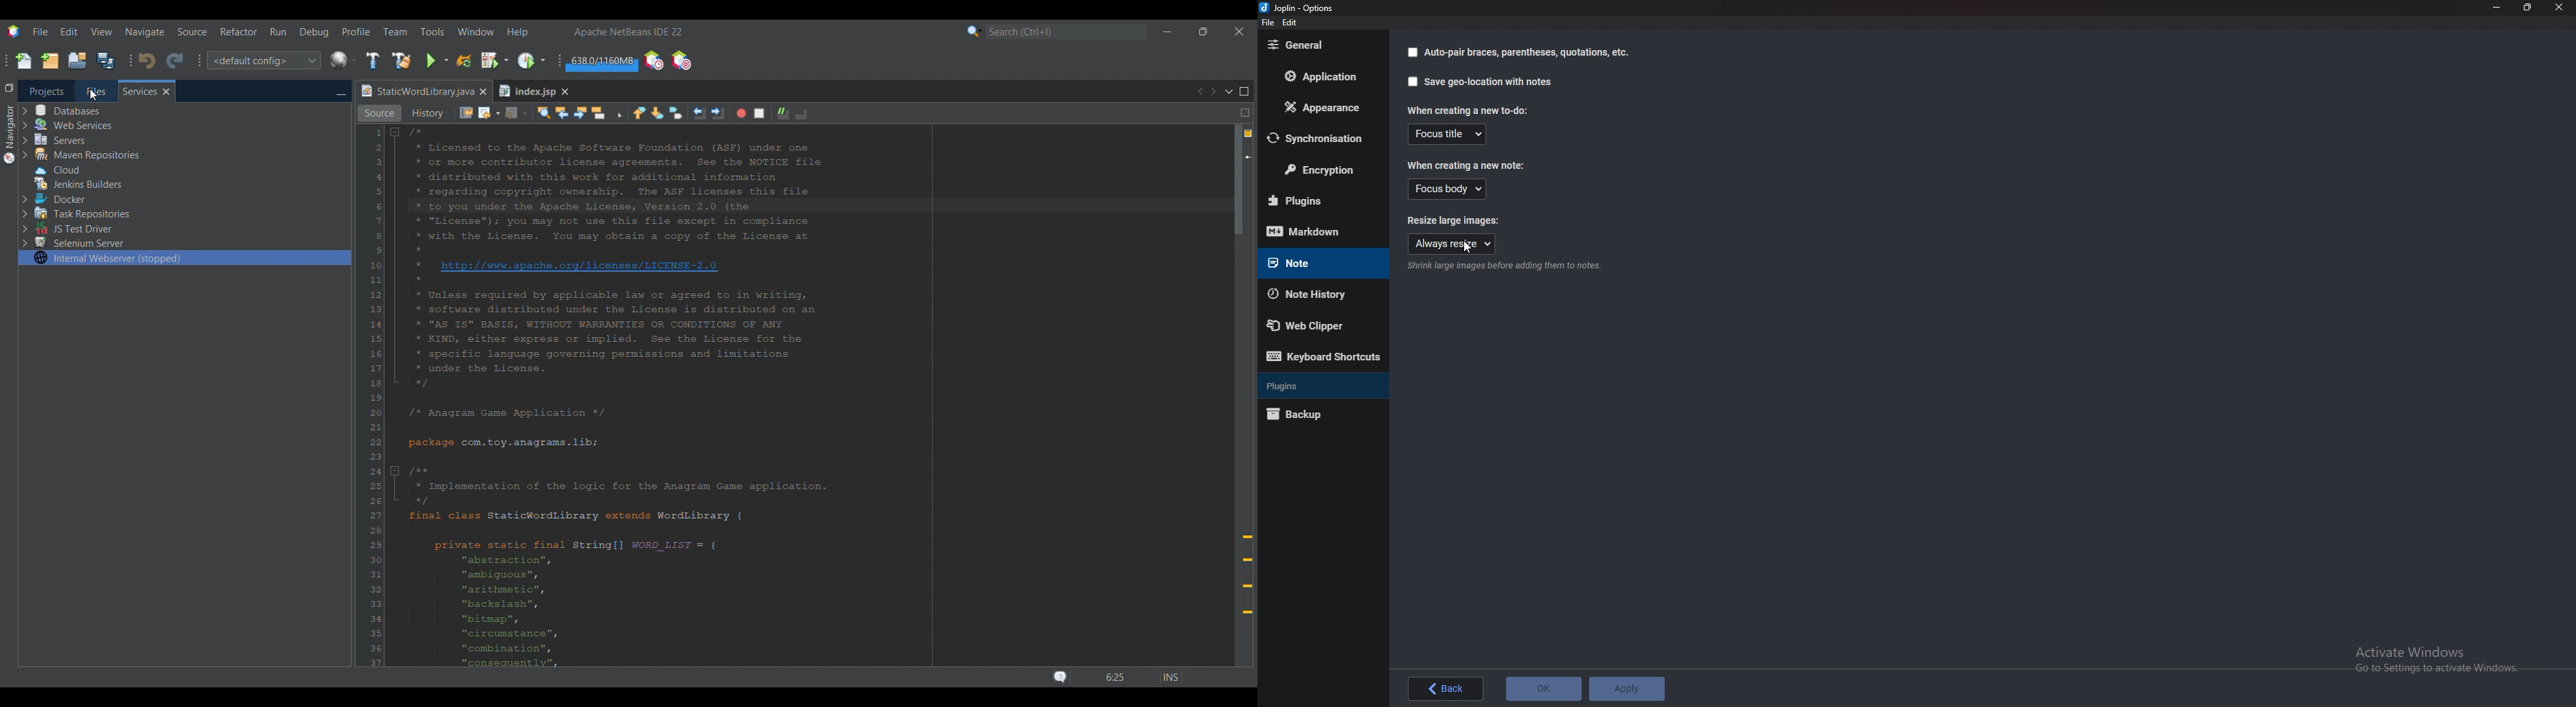 The height and width of the screenshot is (728, 2576). I want to click on Resize large images, so click(1461, 222).